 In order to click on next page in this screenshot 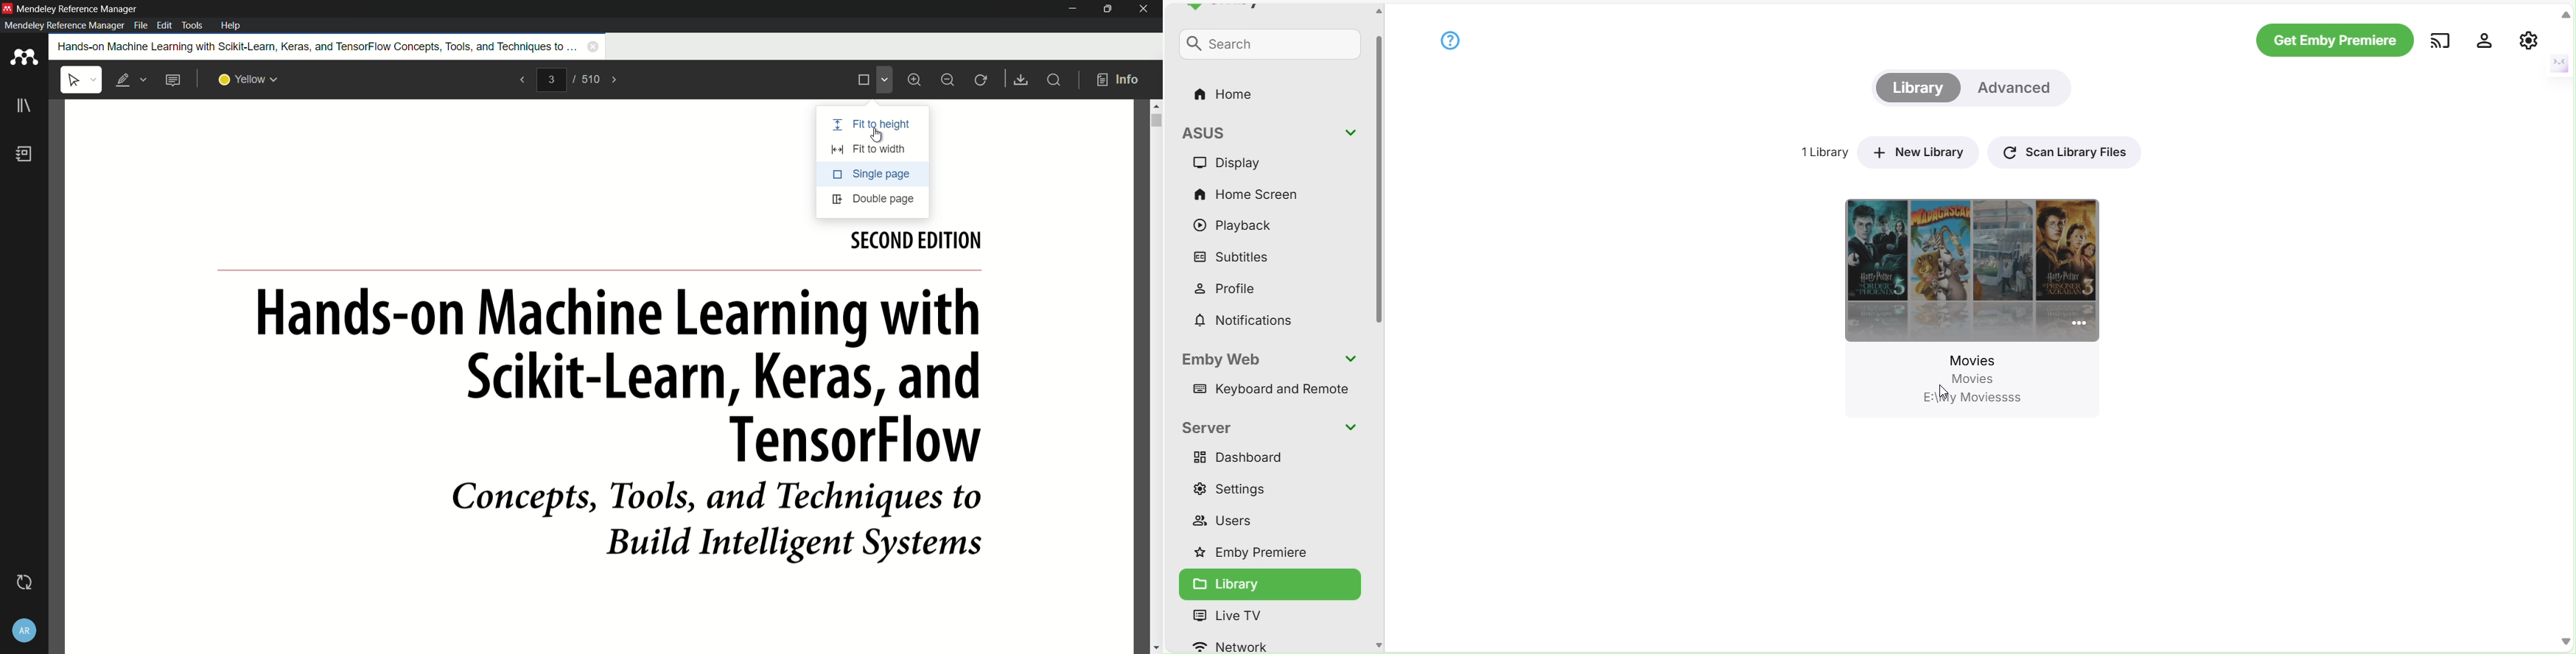, I will do `click(616, 80)`.